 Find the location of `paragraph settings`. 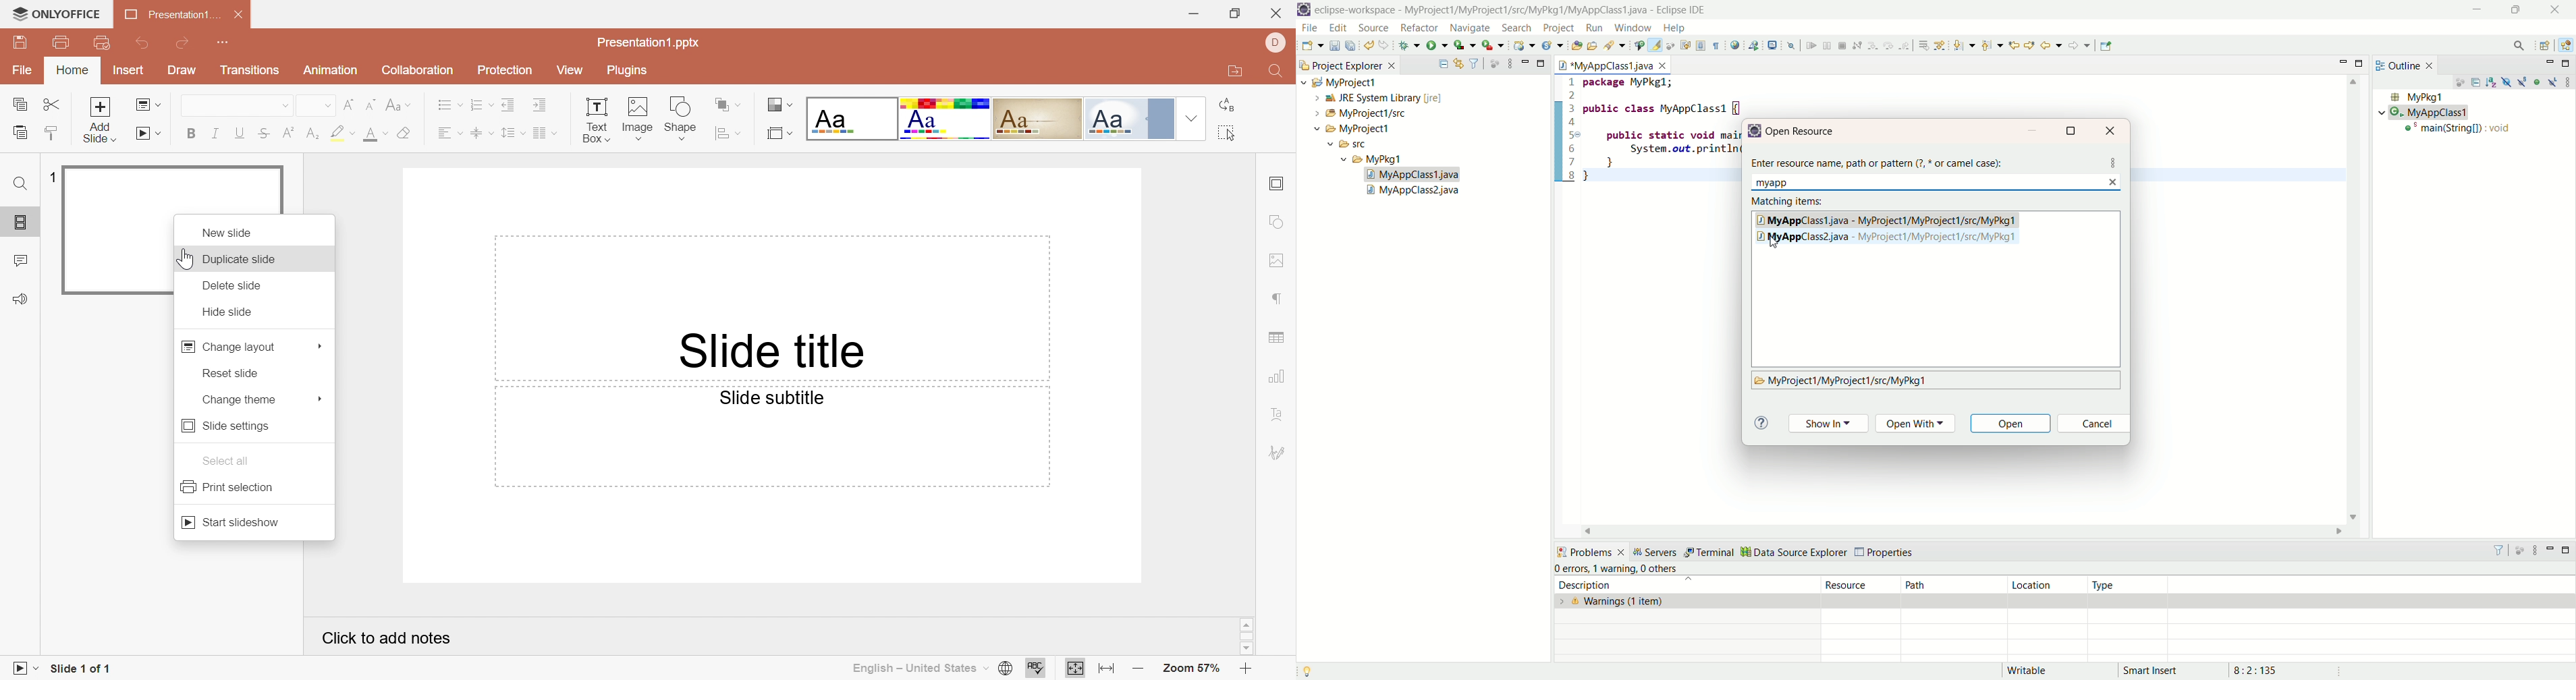

paragraph settings is located at coordinates (1277, 298).